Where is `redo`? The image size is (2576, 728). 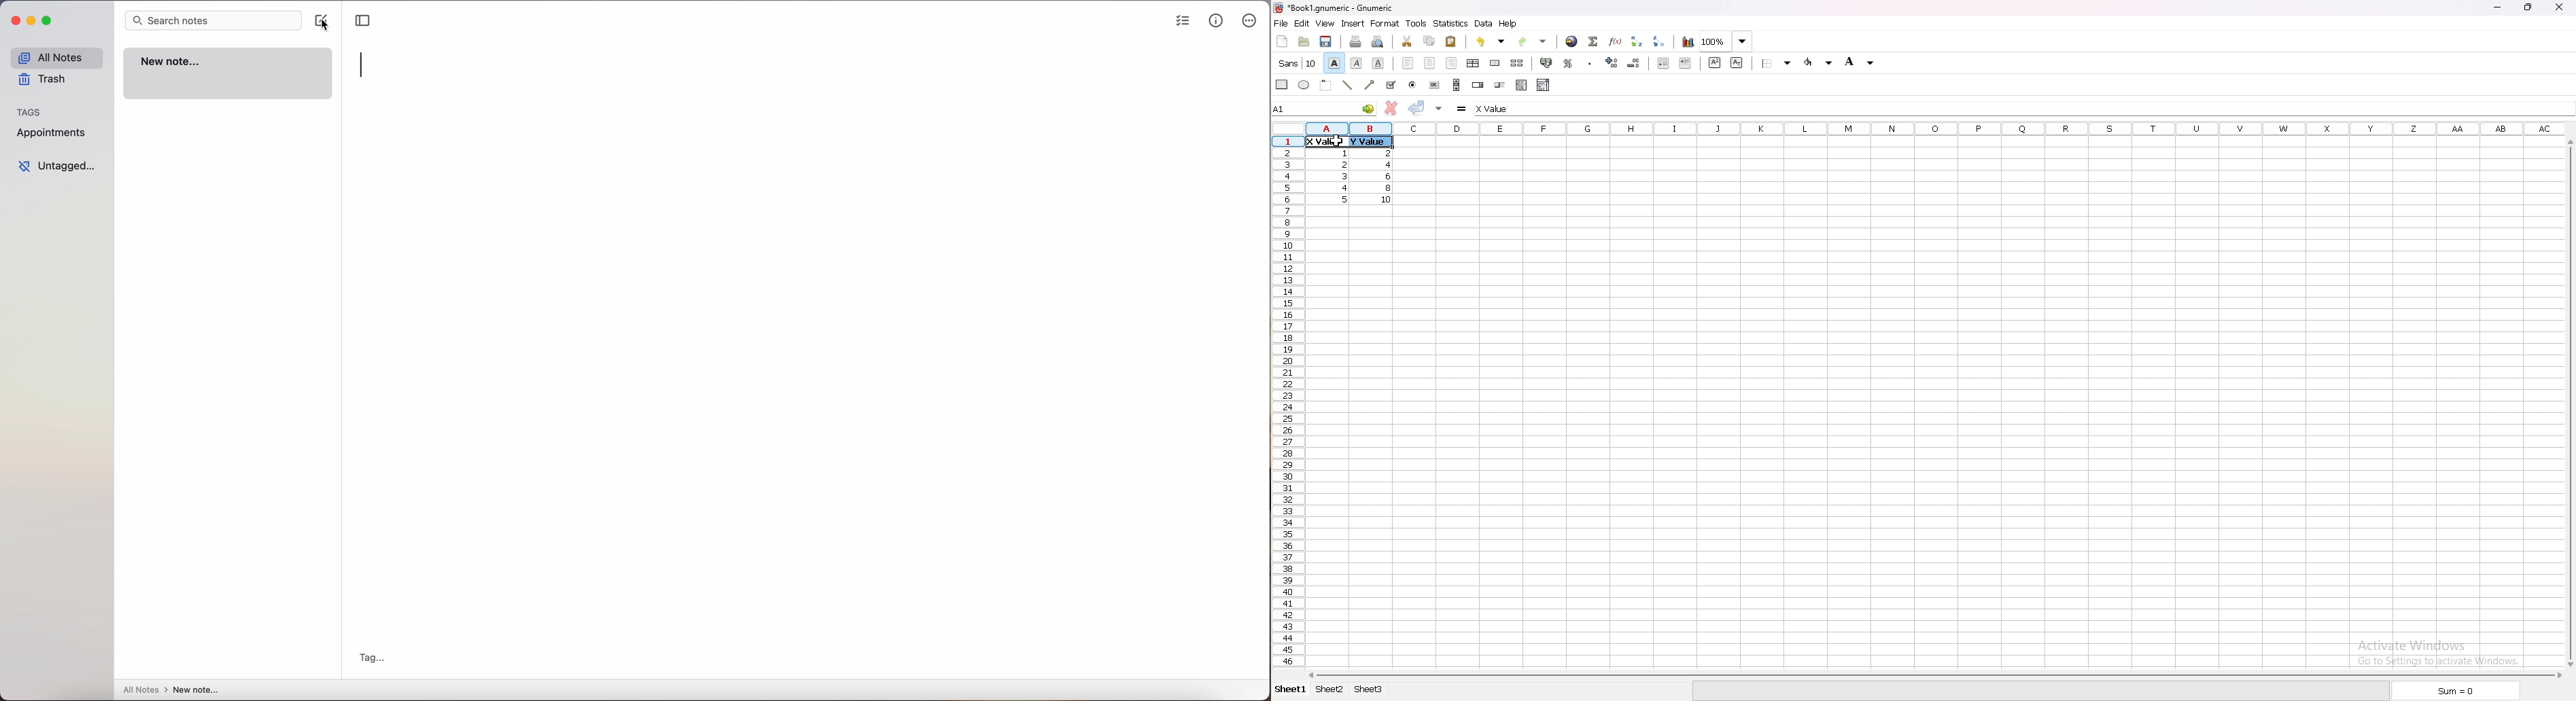
redo is located at coordinates (1534, 41).